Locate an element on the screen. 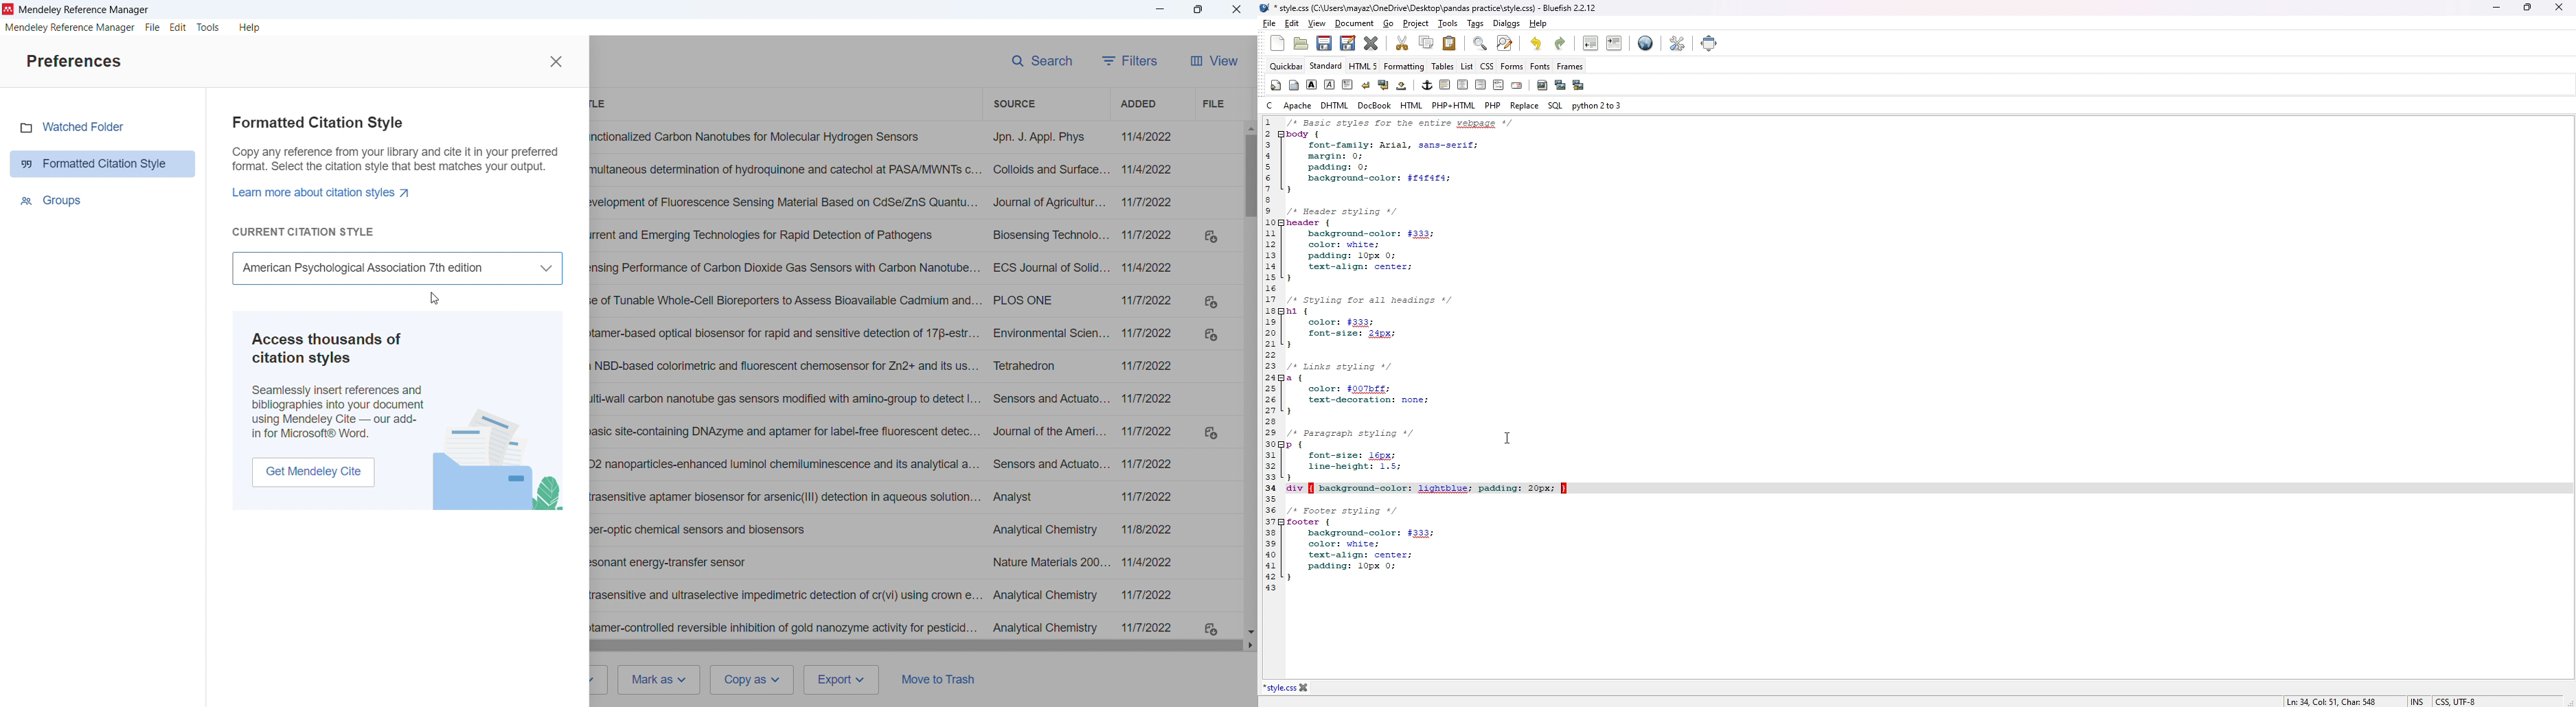  get microsoft Word add on is located at coordinates (313, 472).